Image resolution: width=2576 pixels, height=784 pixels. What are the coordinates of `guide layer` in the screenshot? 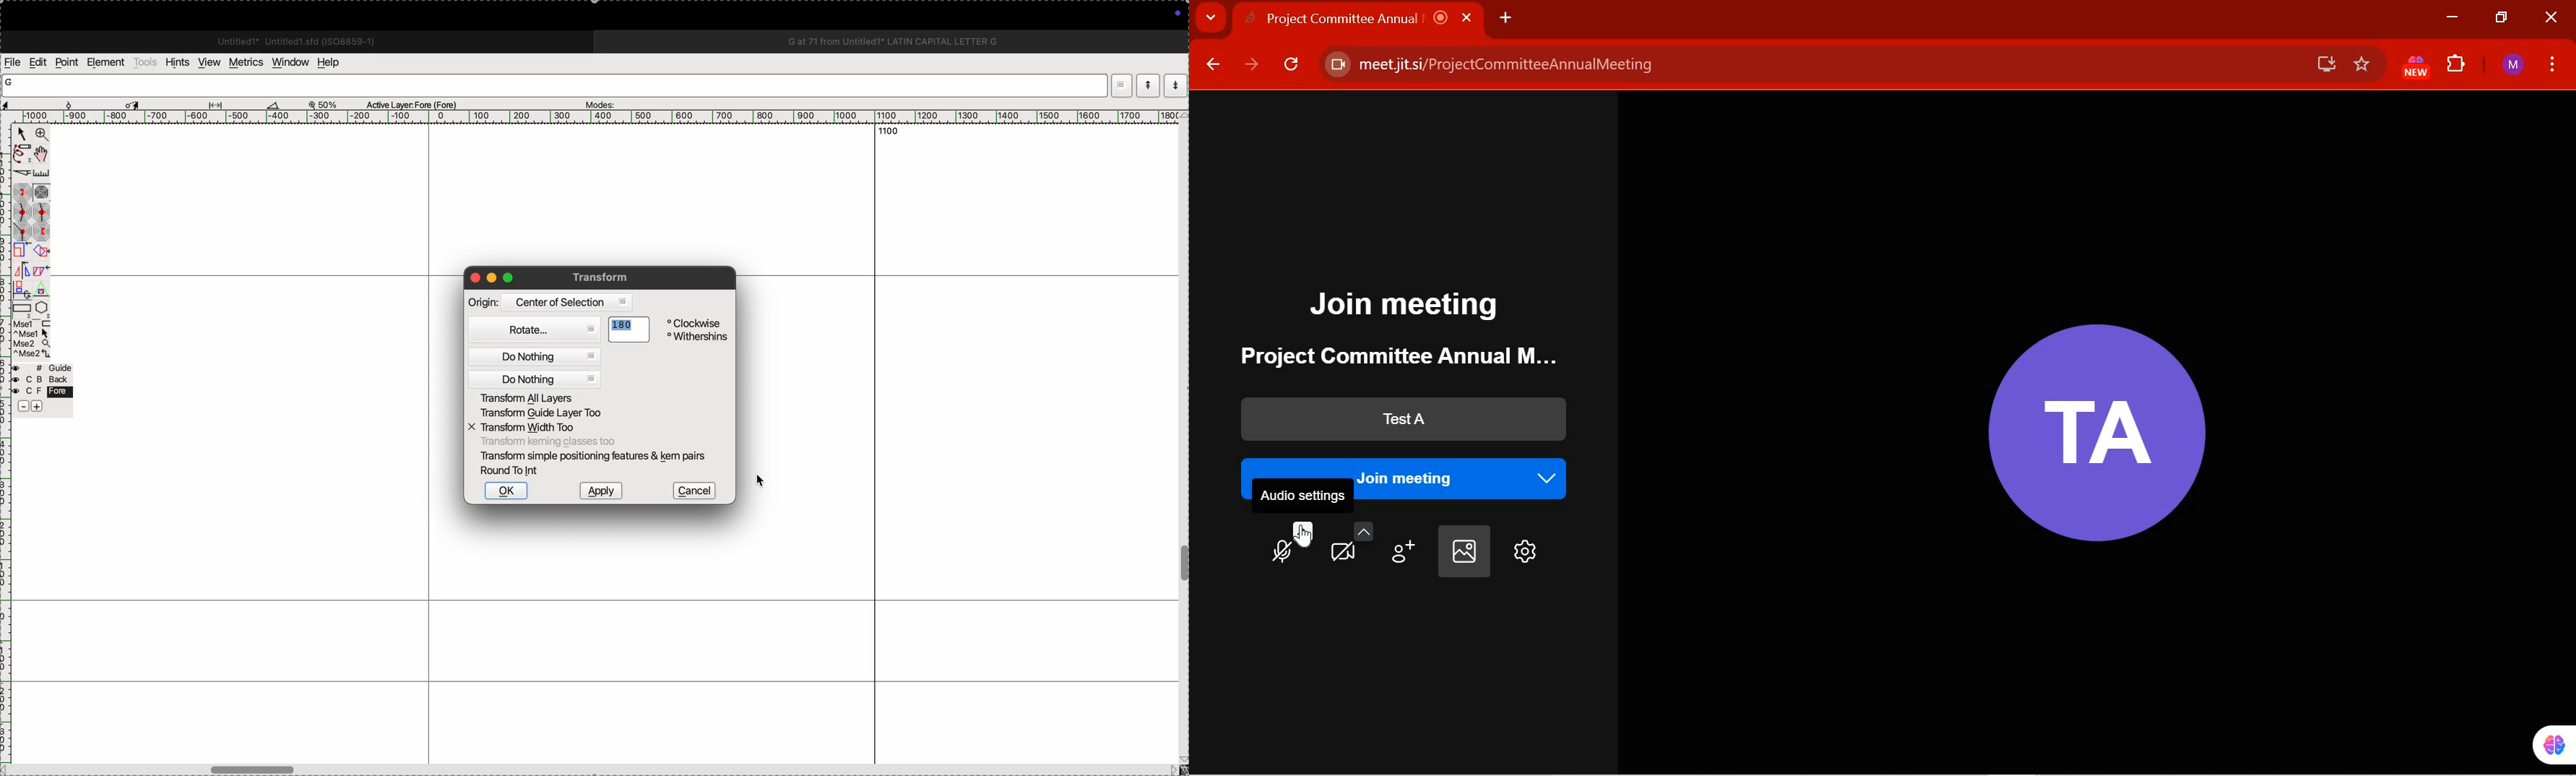 It's located at (42, 366).